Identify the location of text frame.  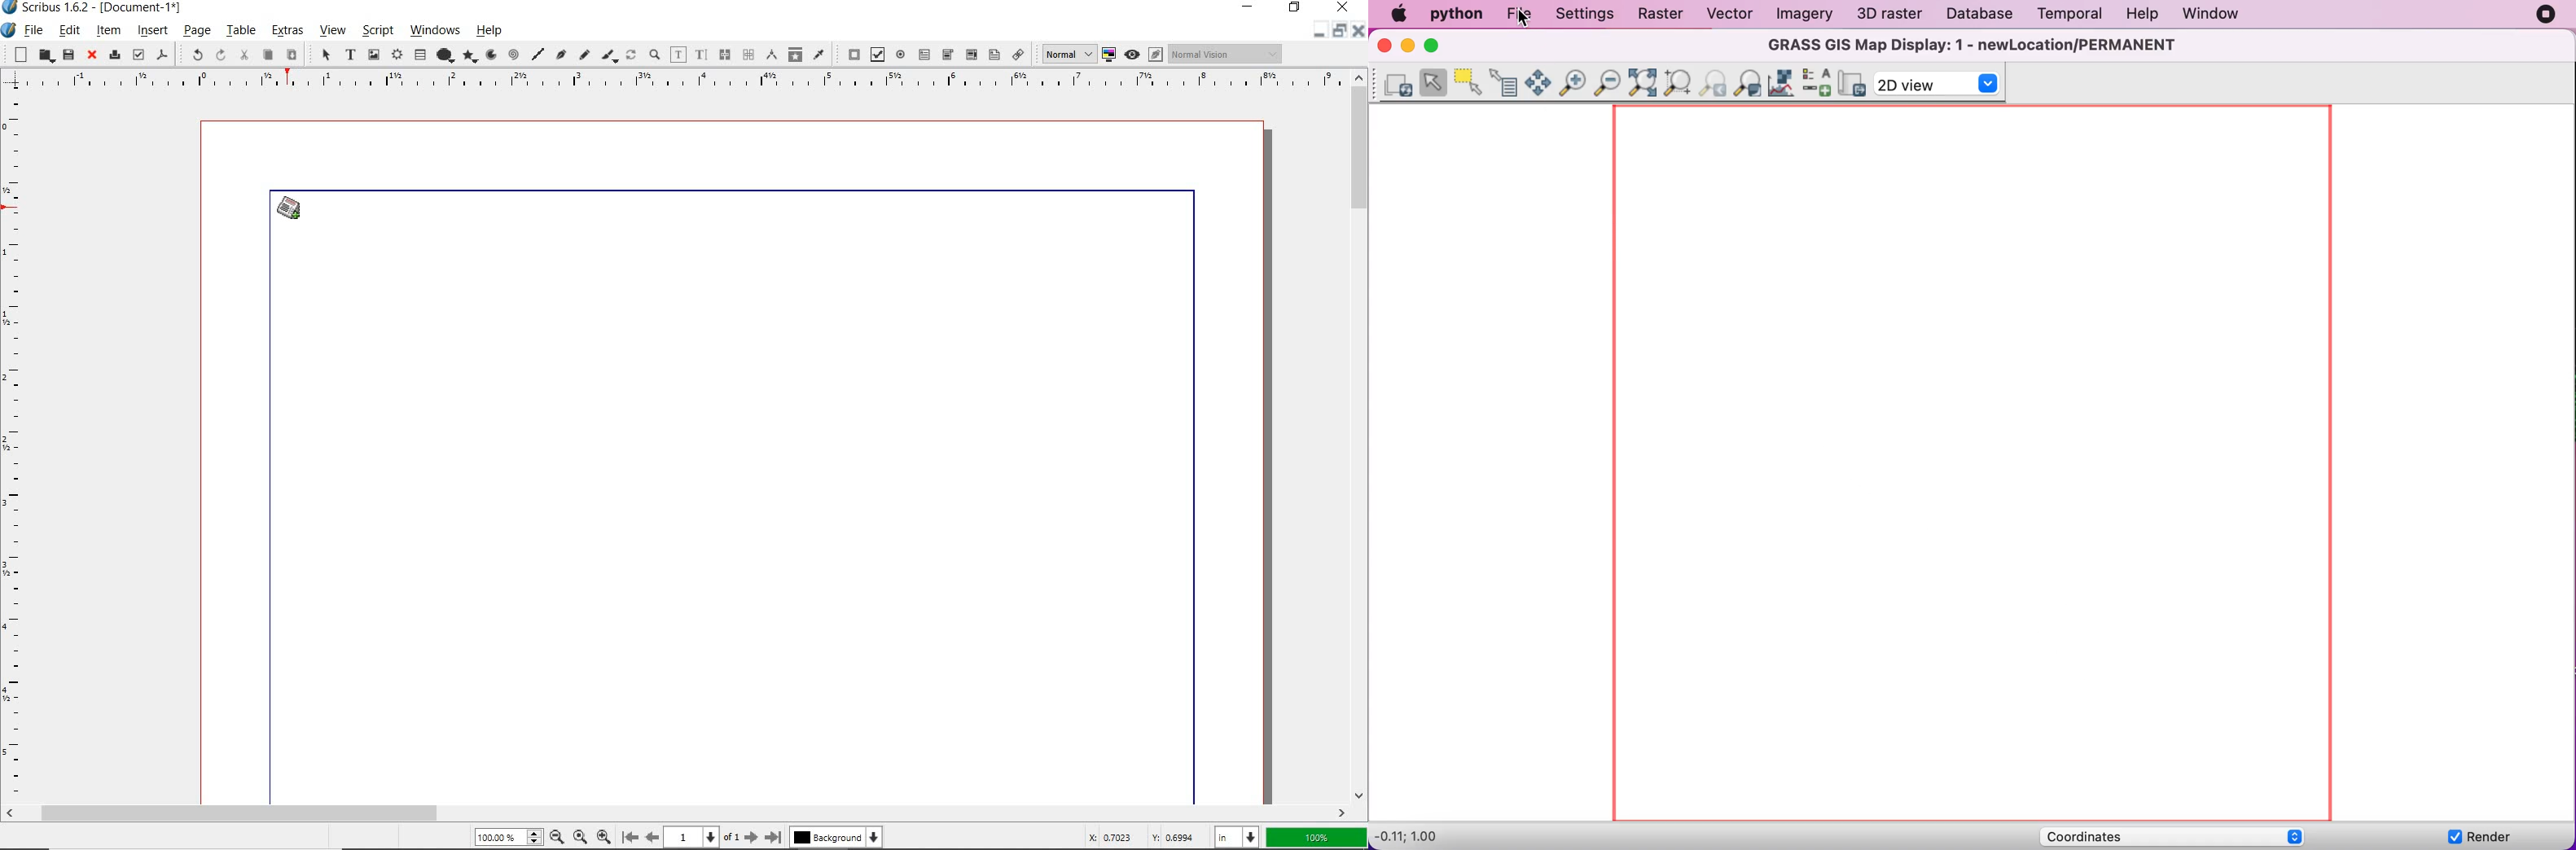
(350, 54).